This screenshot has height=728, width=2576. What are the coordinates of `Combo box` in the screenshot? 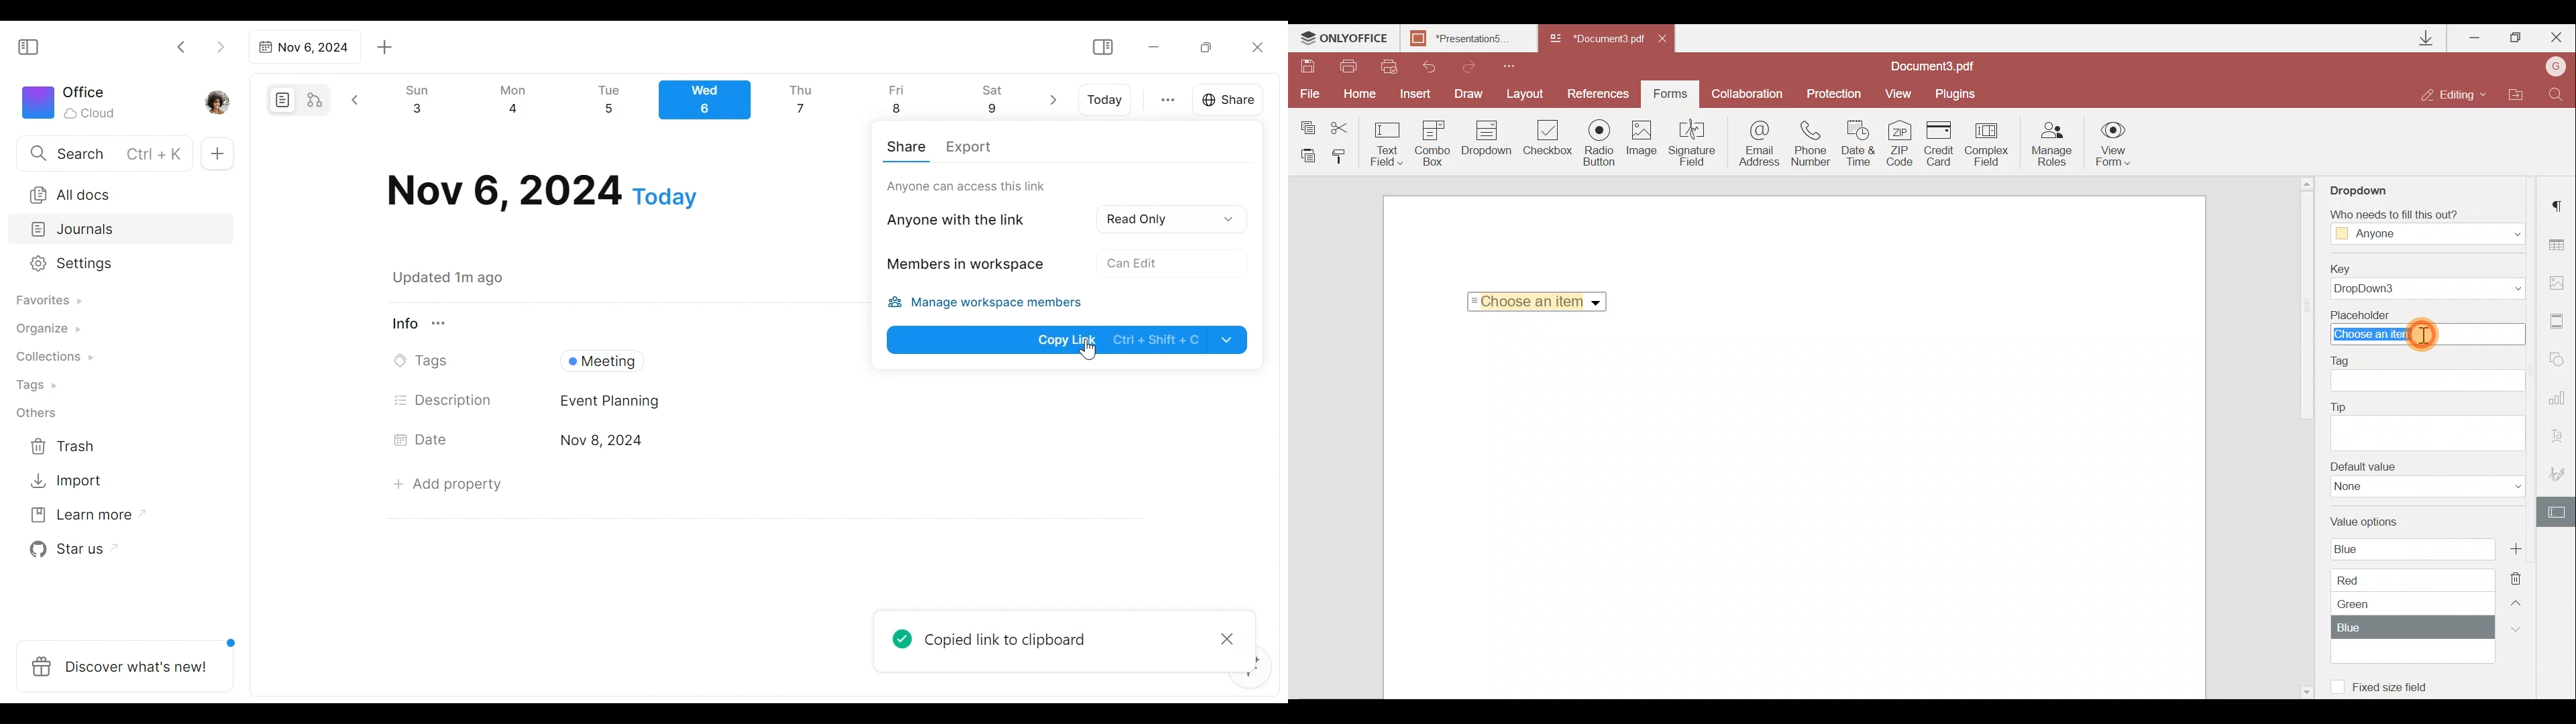 It's located at (1432, 143).